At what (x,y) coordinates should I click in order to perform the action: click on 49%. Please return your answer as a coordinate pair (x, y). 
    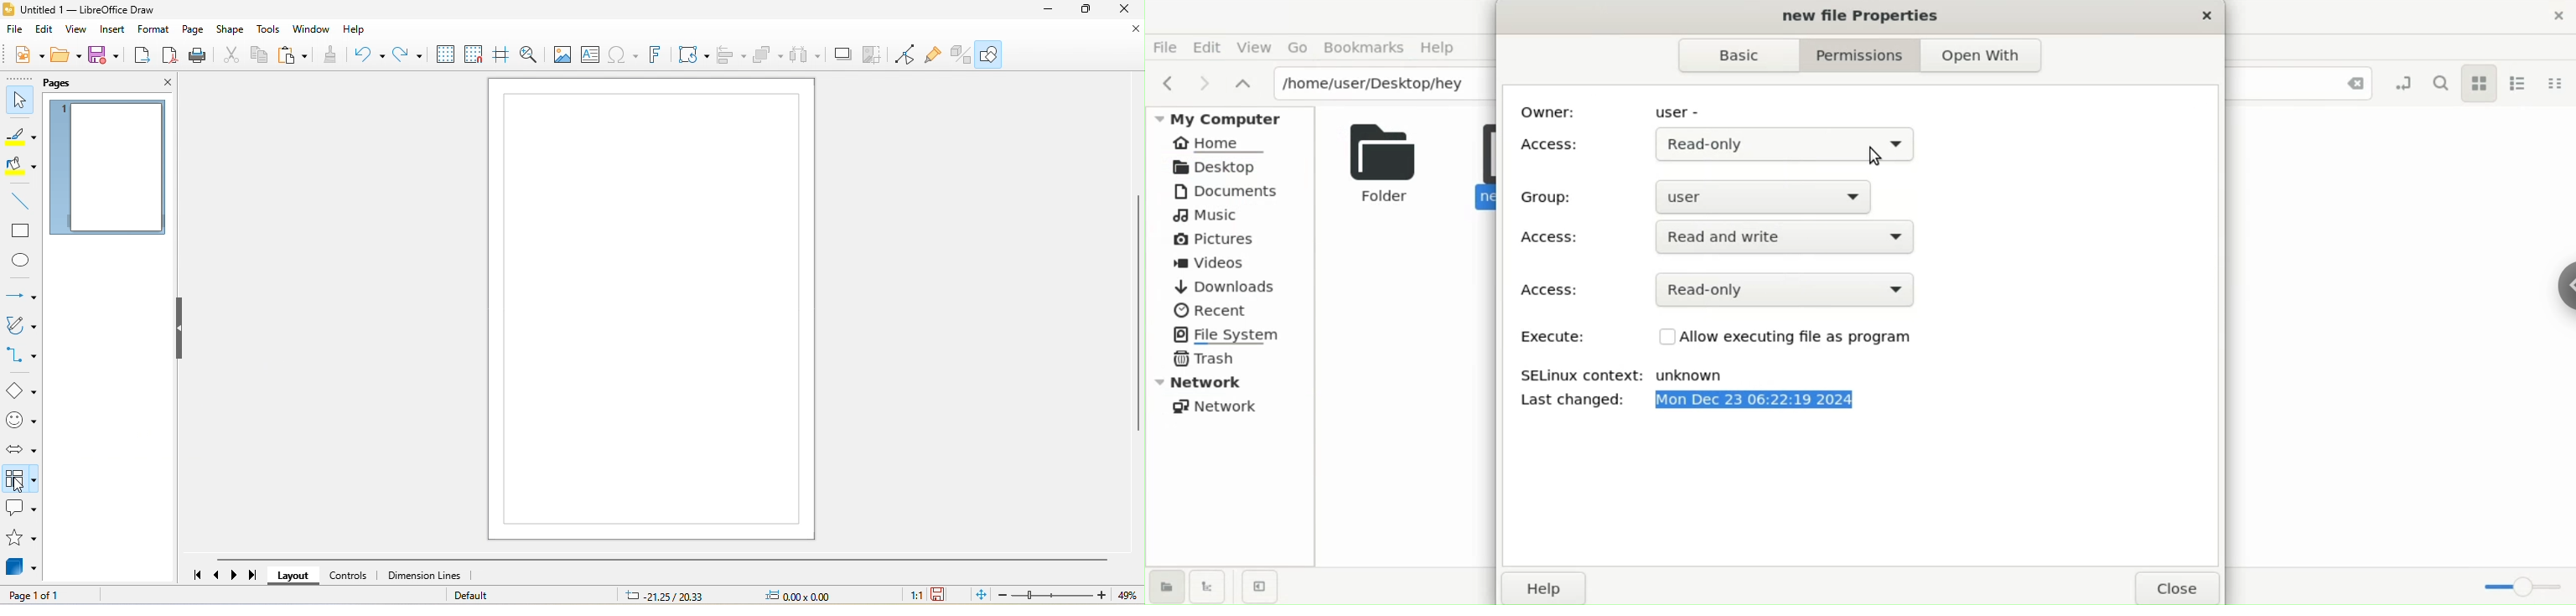
    Looking at the image, I should click on (1130, 596).